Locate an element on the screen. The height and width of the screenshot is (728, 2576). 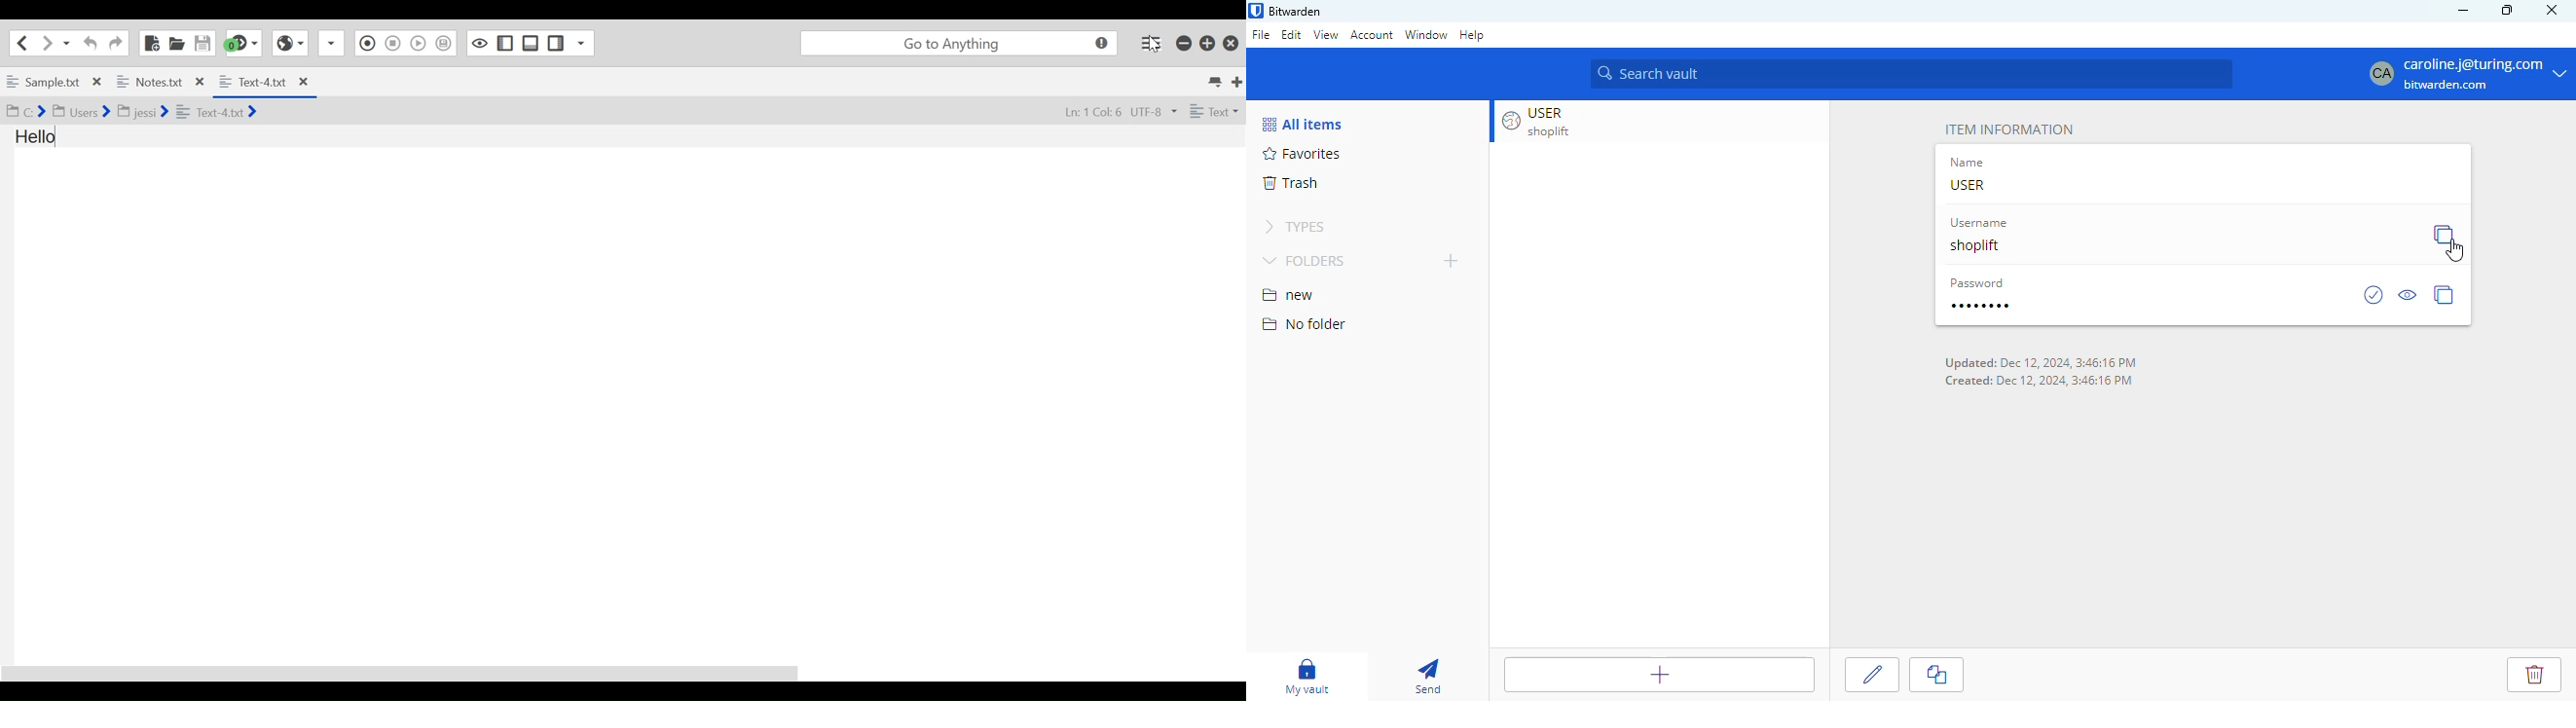
view is located at coordinates (1325, 34).